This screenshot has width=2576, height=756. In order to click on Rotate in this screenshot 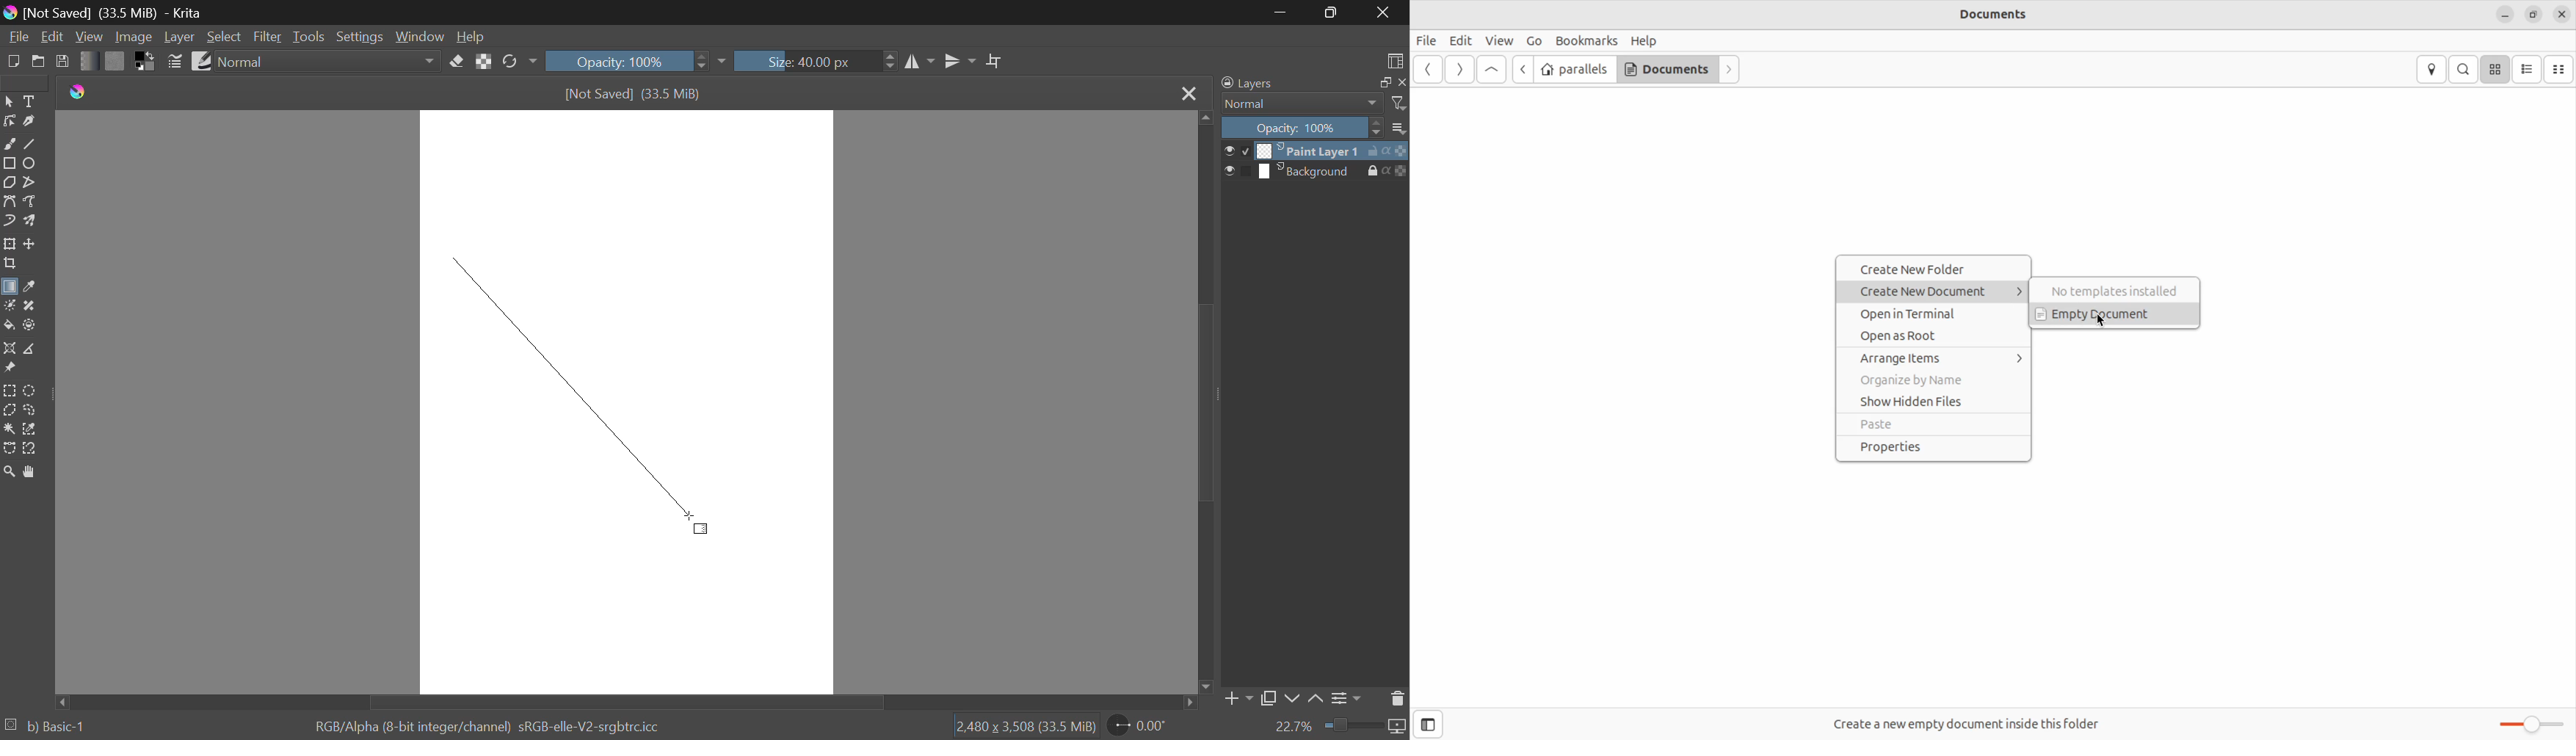, I will do `click(519, 62)`.